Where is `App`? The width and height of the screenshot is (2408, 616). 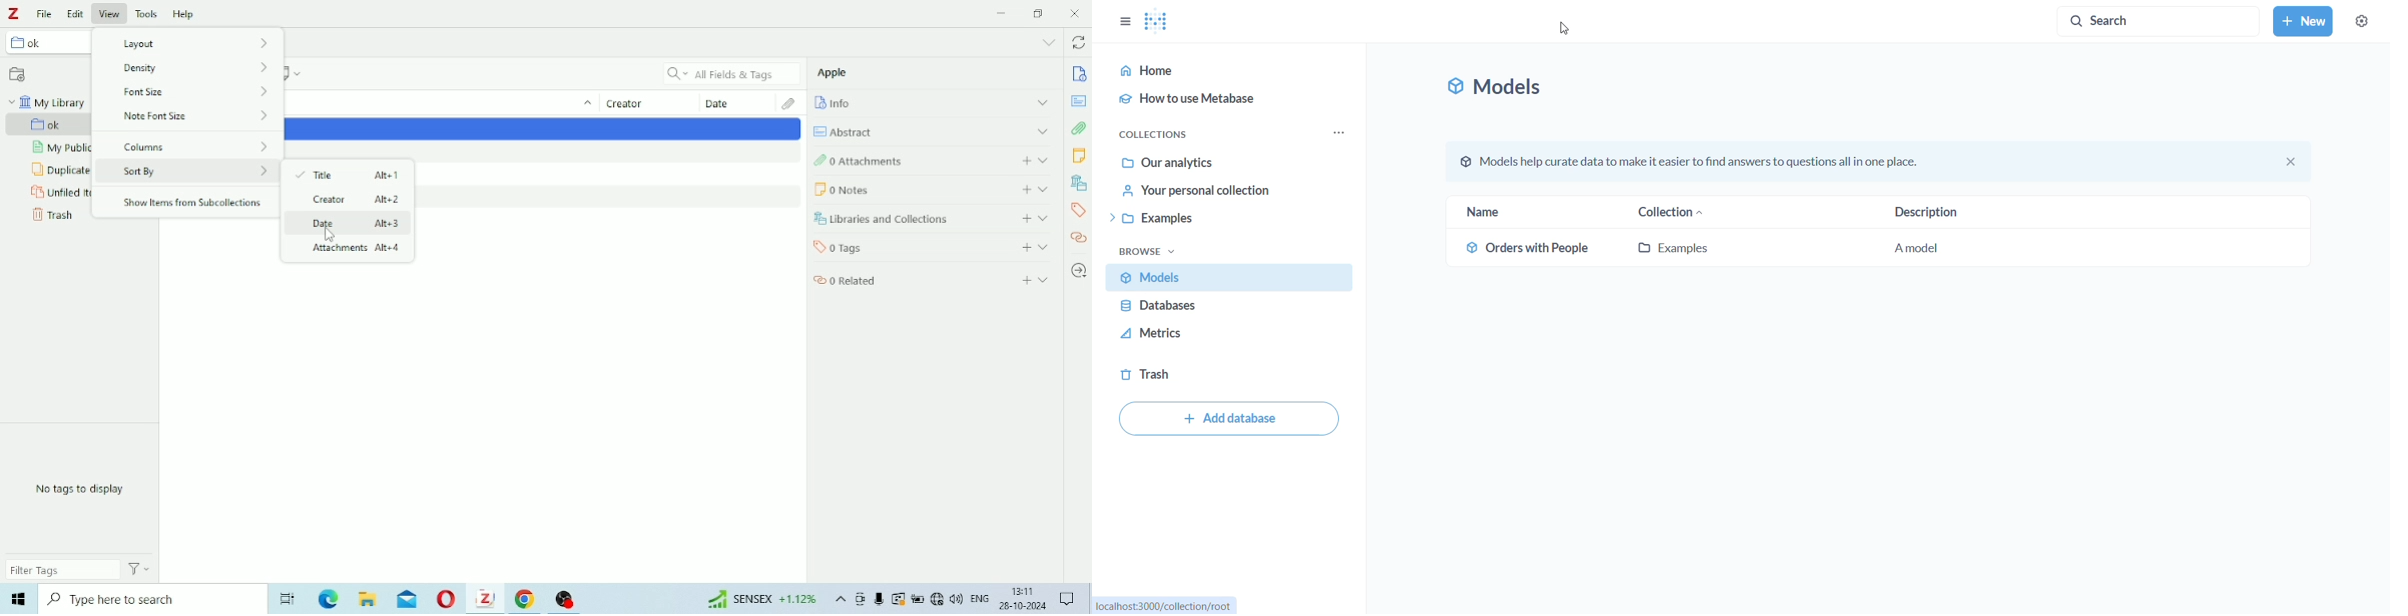
App is located at coordinates (569, 596).